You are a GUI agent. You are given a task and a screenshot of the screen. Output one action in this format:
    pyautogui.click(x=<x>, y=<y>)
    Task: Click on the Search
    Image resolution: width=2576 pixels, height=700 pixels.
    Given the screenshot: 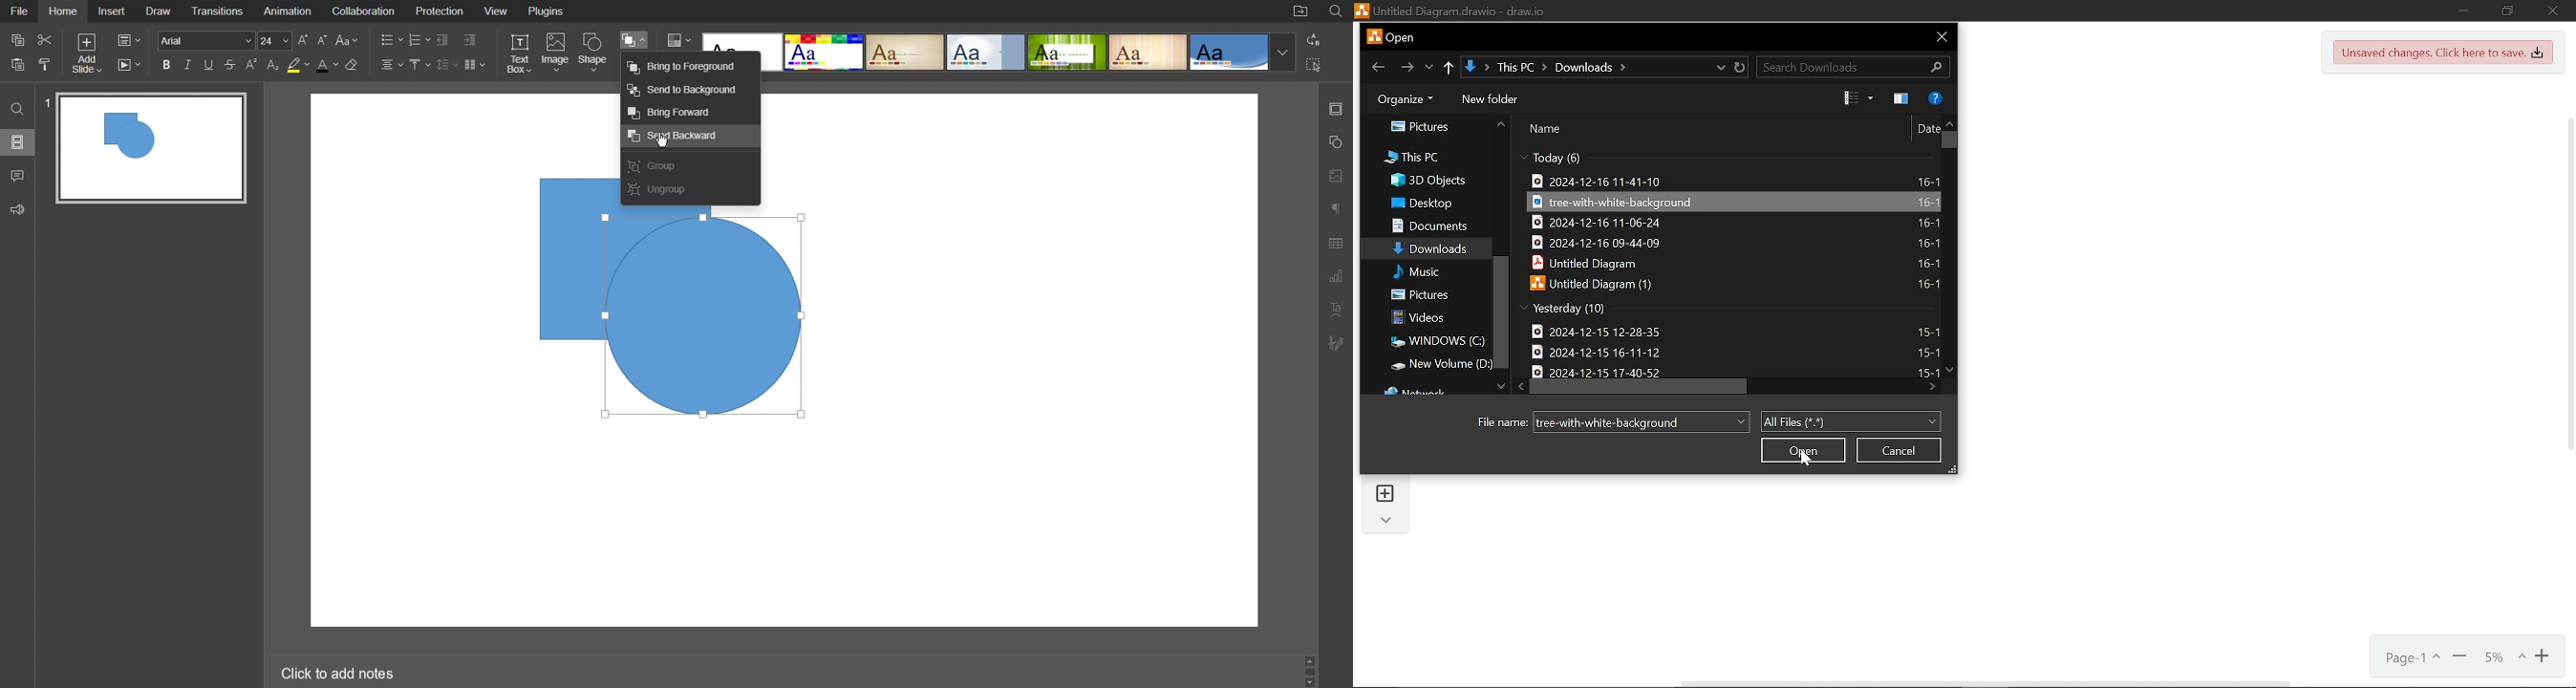 What is the action you would take?
    pyautogui.click(x=16, y=108)
    